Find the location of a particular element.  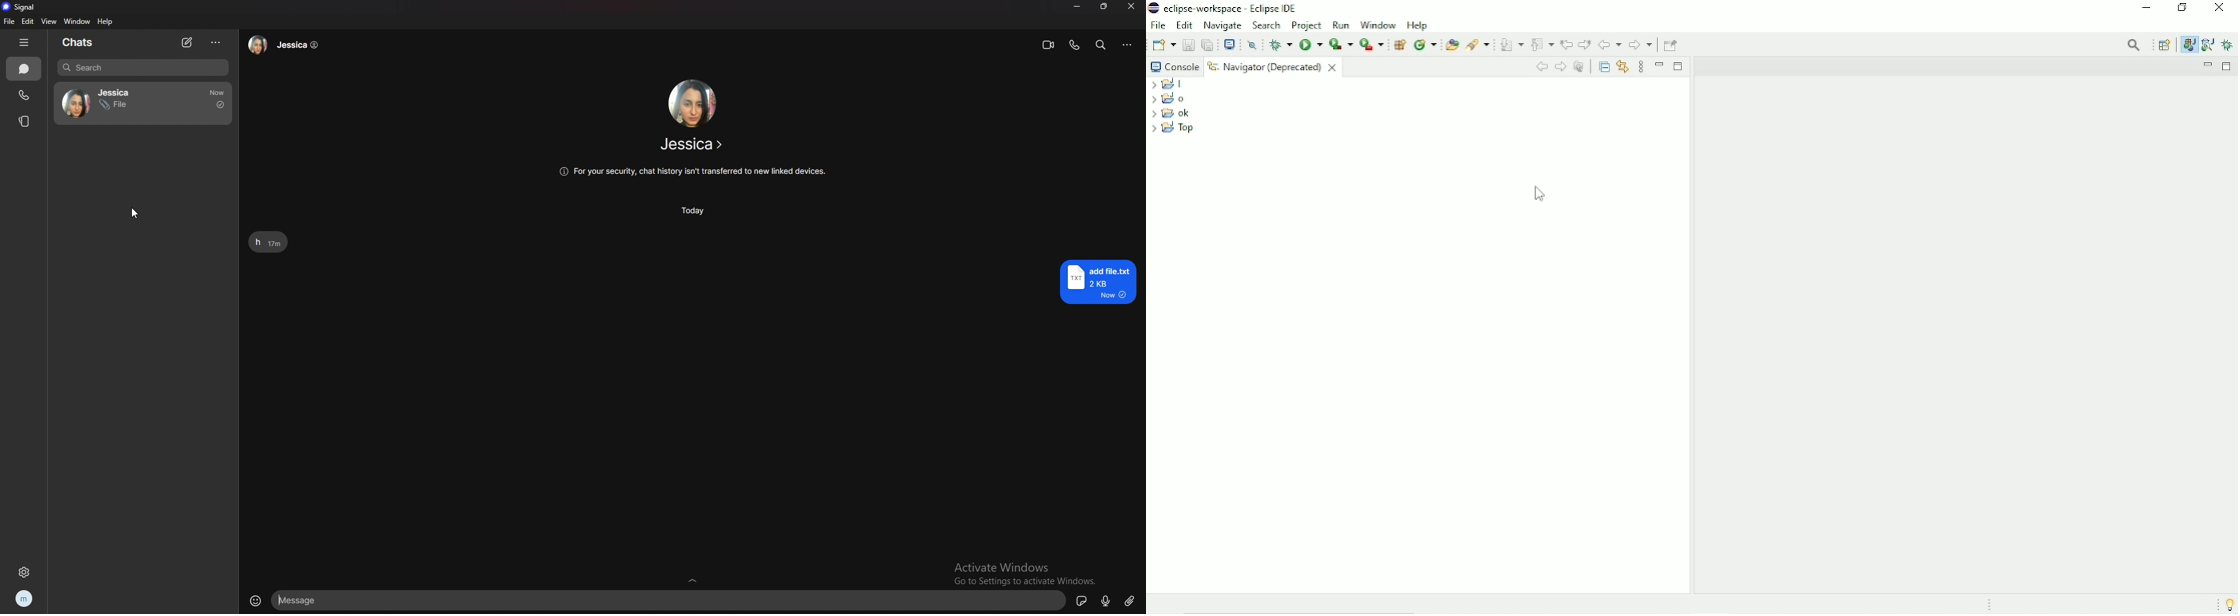

info is located at coordinates (693, 171).